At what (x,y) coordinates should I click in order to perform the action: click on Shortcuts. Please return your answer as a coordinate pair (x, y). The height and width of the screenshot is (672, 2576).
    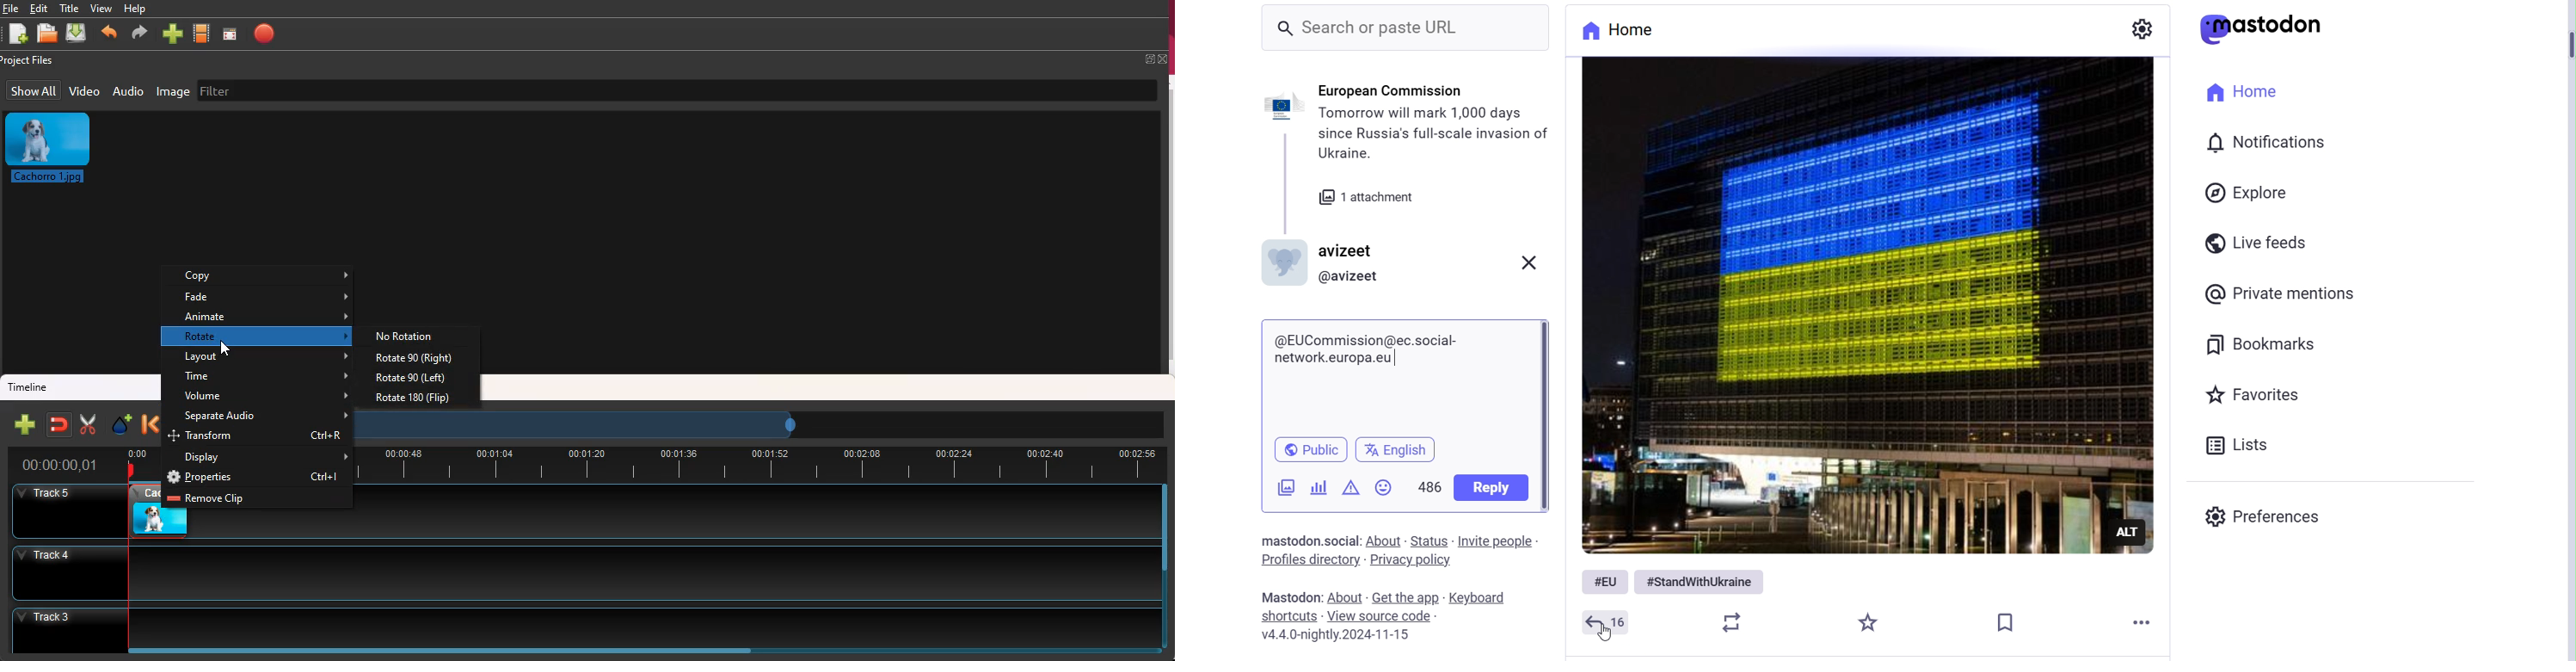
    Looking at the image, I should click on (1289, 617).